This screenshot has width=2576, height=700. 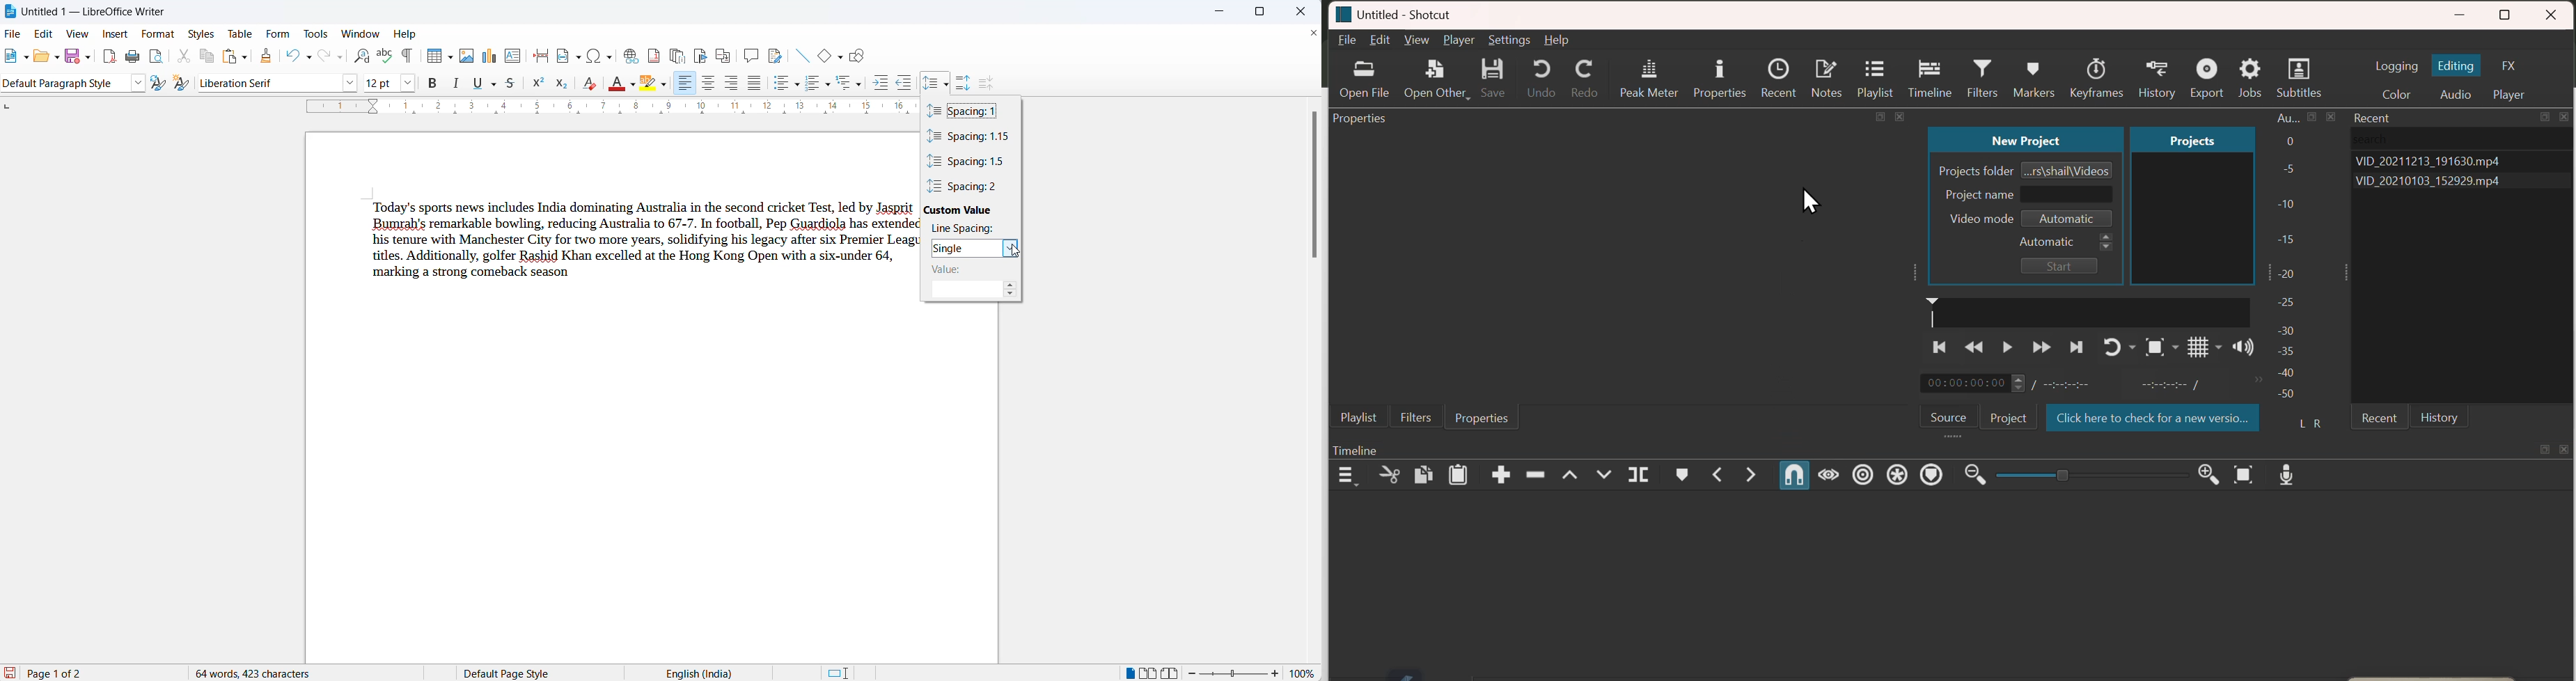 I want to click on Replay, so click(x=2120, y=347).